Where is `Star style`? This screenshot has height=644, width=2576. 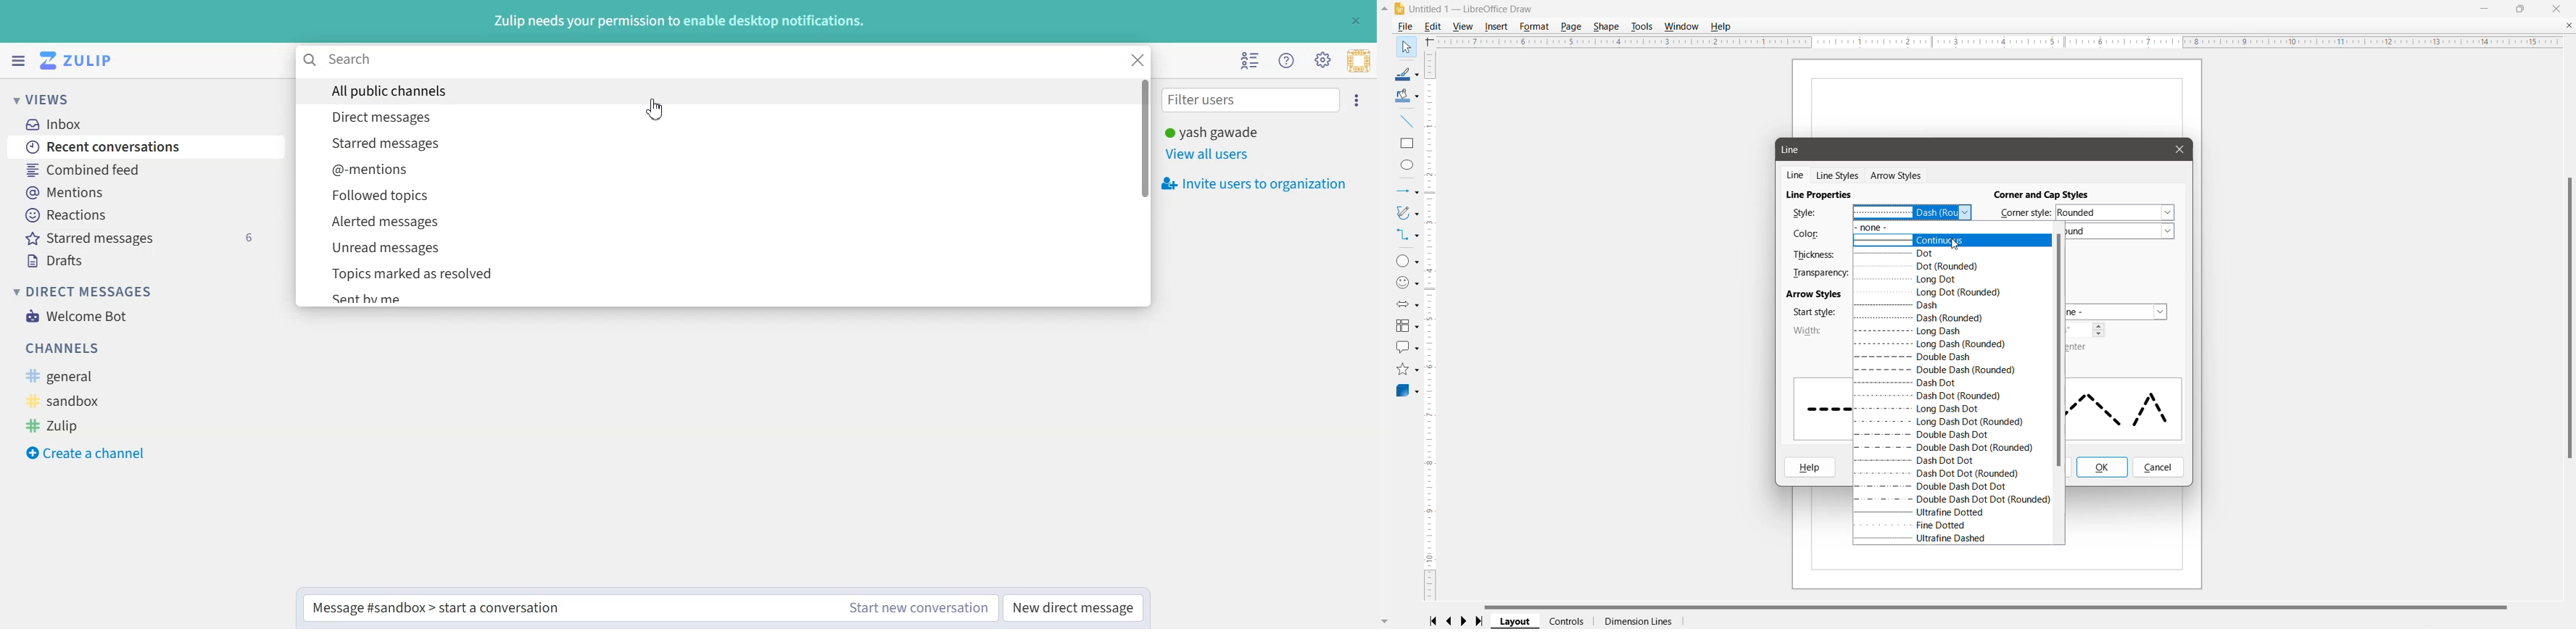 Star style is located at coordinates (1812, 313).